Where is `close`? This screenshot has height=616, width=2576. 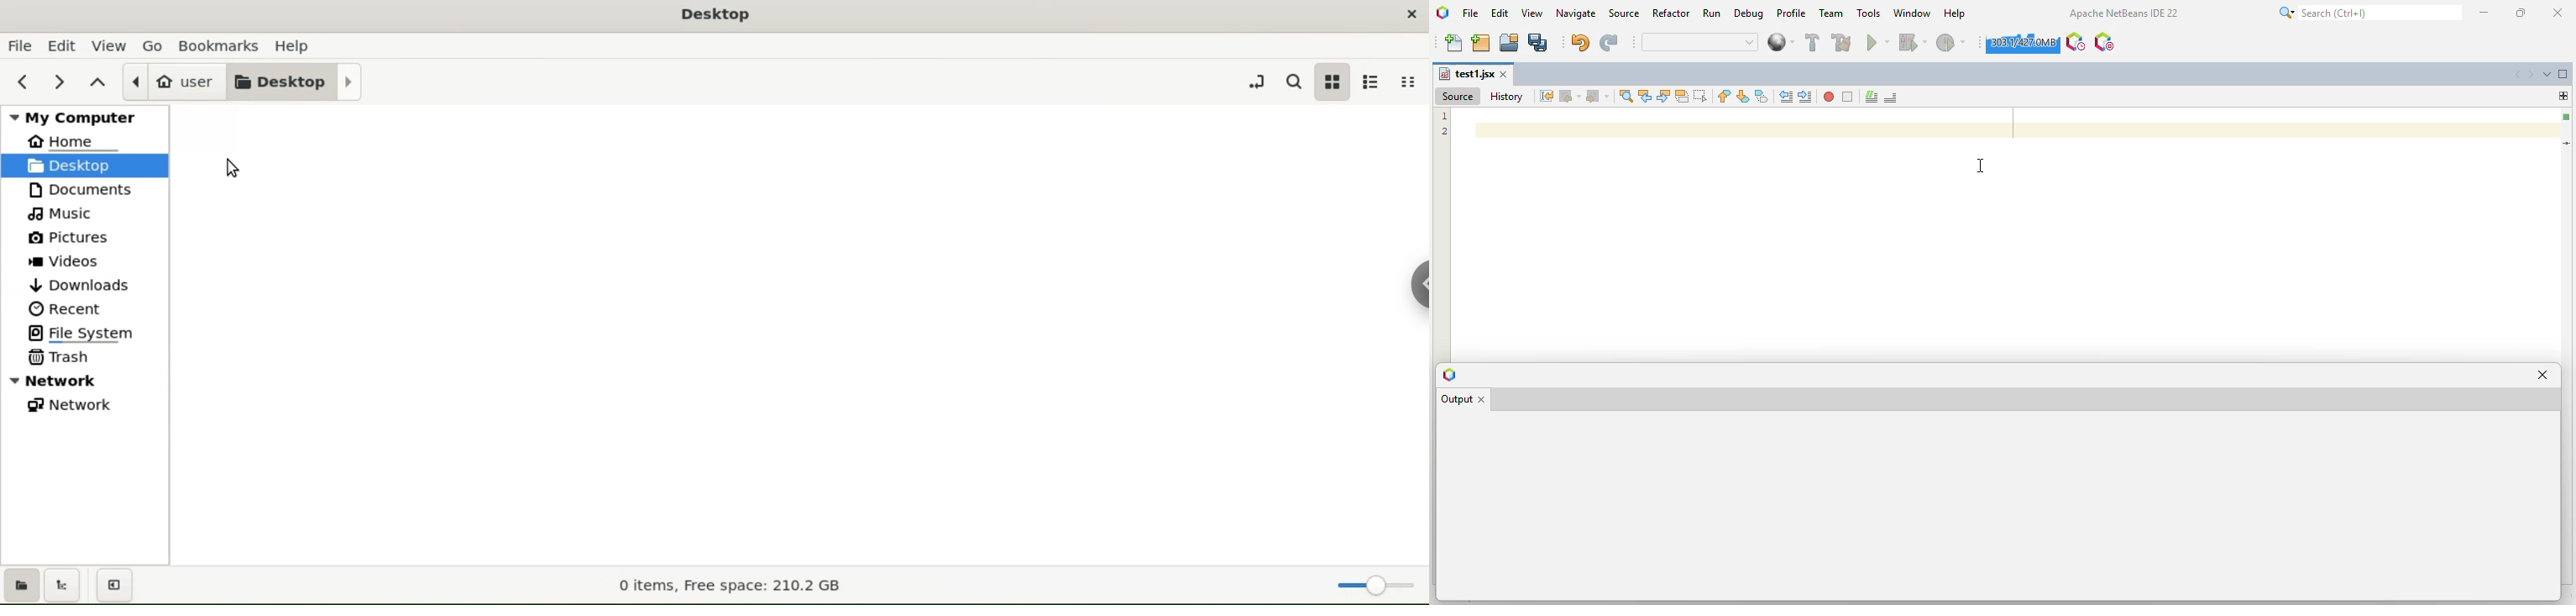
close is located at coordinates (2544, 374).